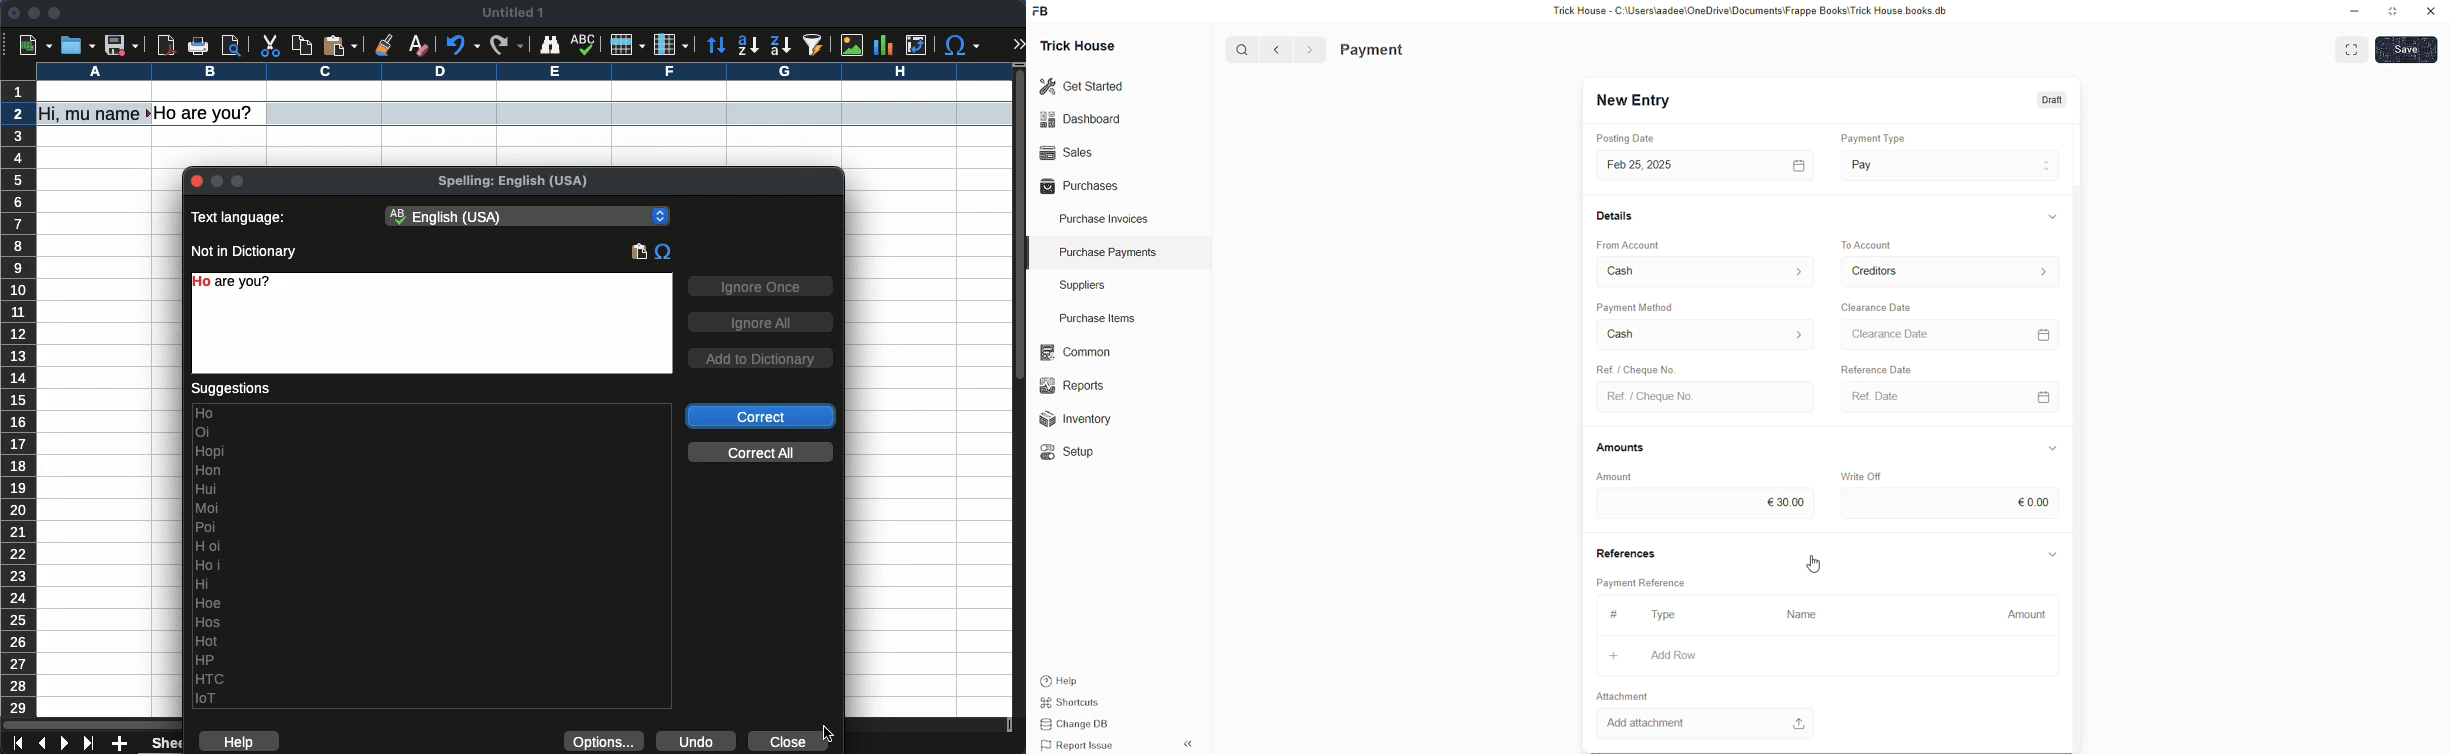 Image resolution: width=2464 pixels, height=756 pixels. I want to click on Cash, so click(1631, 270).